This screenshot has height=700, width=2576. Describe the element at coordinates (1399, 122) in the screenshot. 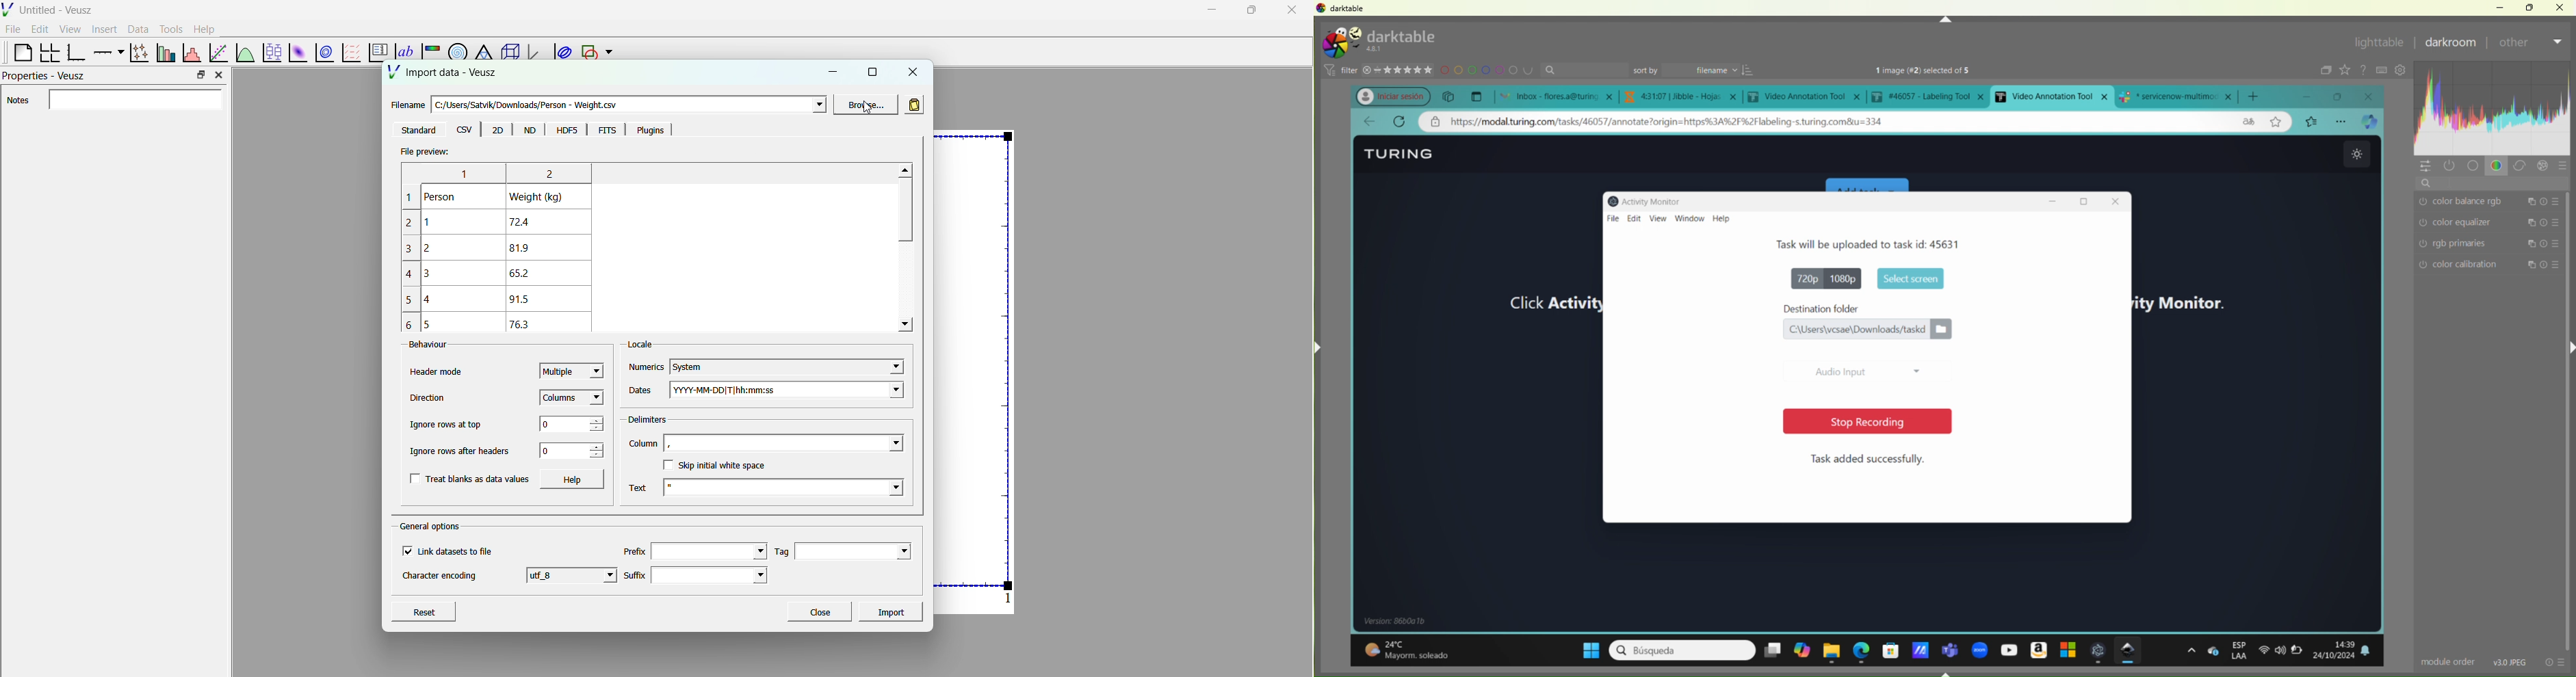

I see `refresh` at that location.